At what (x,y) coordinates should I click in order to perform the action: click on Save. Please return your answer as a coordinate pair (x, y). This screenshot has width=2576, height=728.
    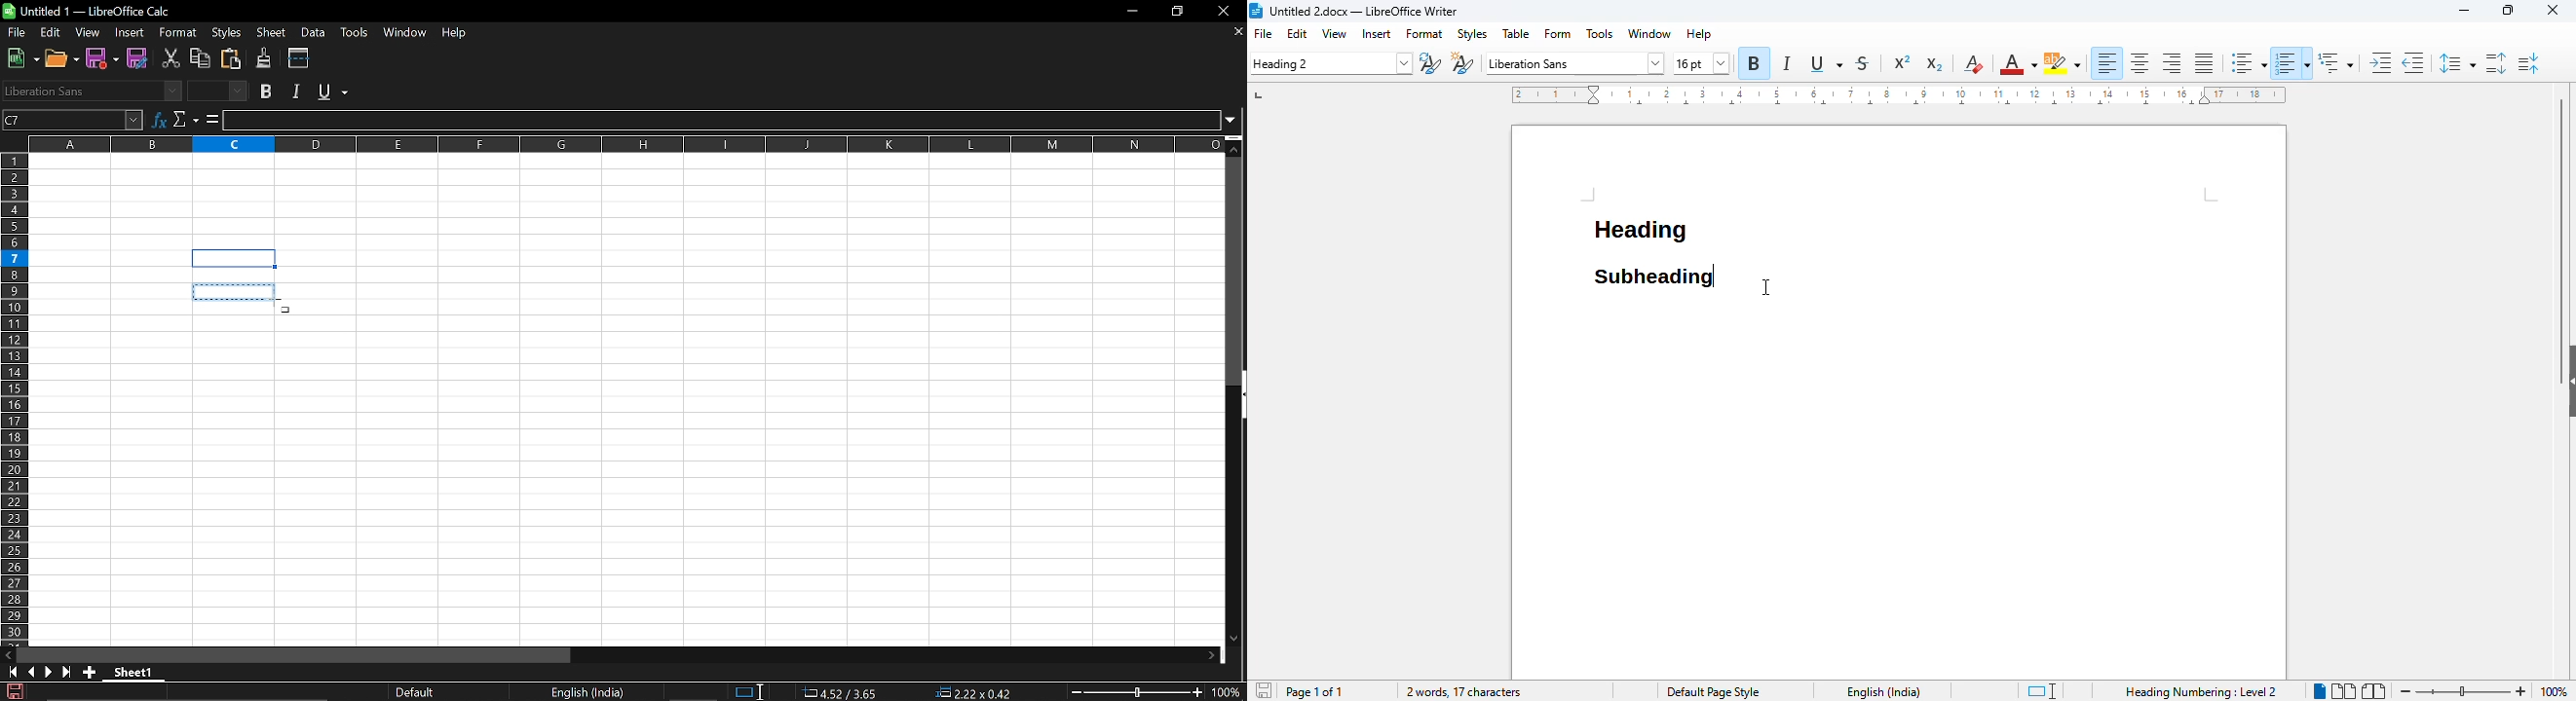
    Looking at the image, I should click on (13, 691).